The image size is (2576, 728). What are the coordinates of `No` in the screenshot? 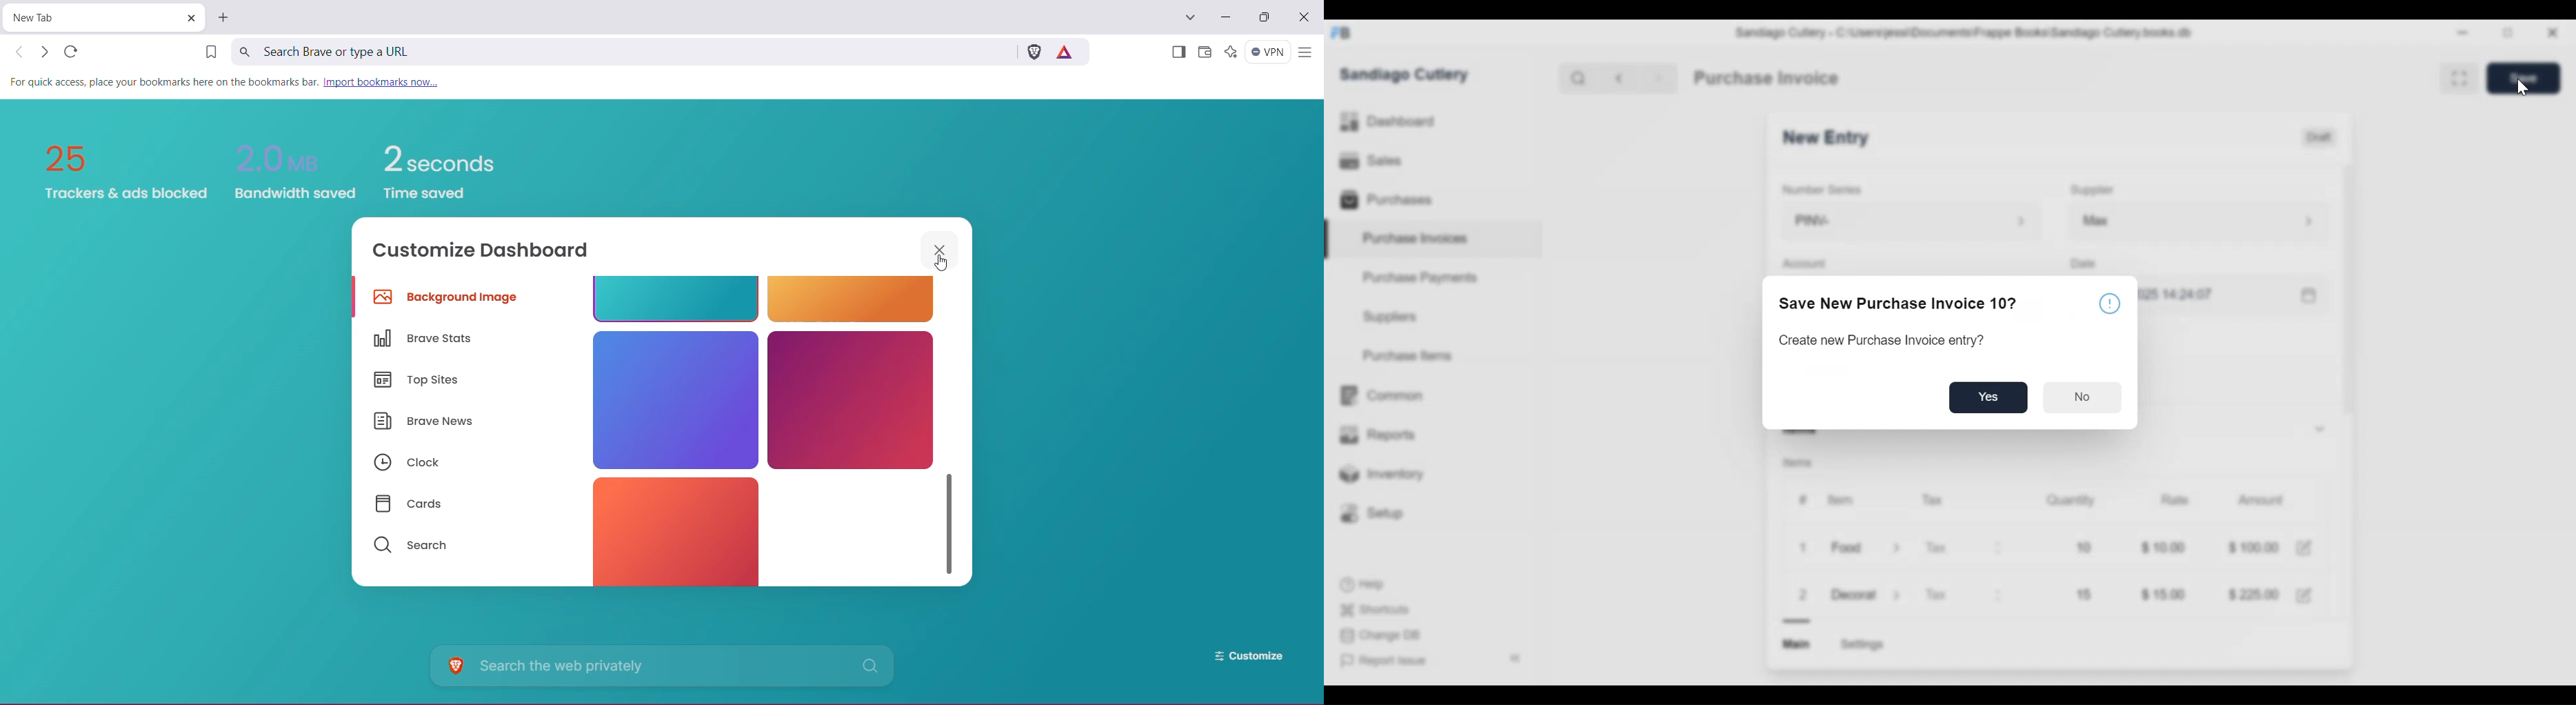 It's located at (2084, 398).